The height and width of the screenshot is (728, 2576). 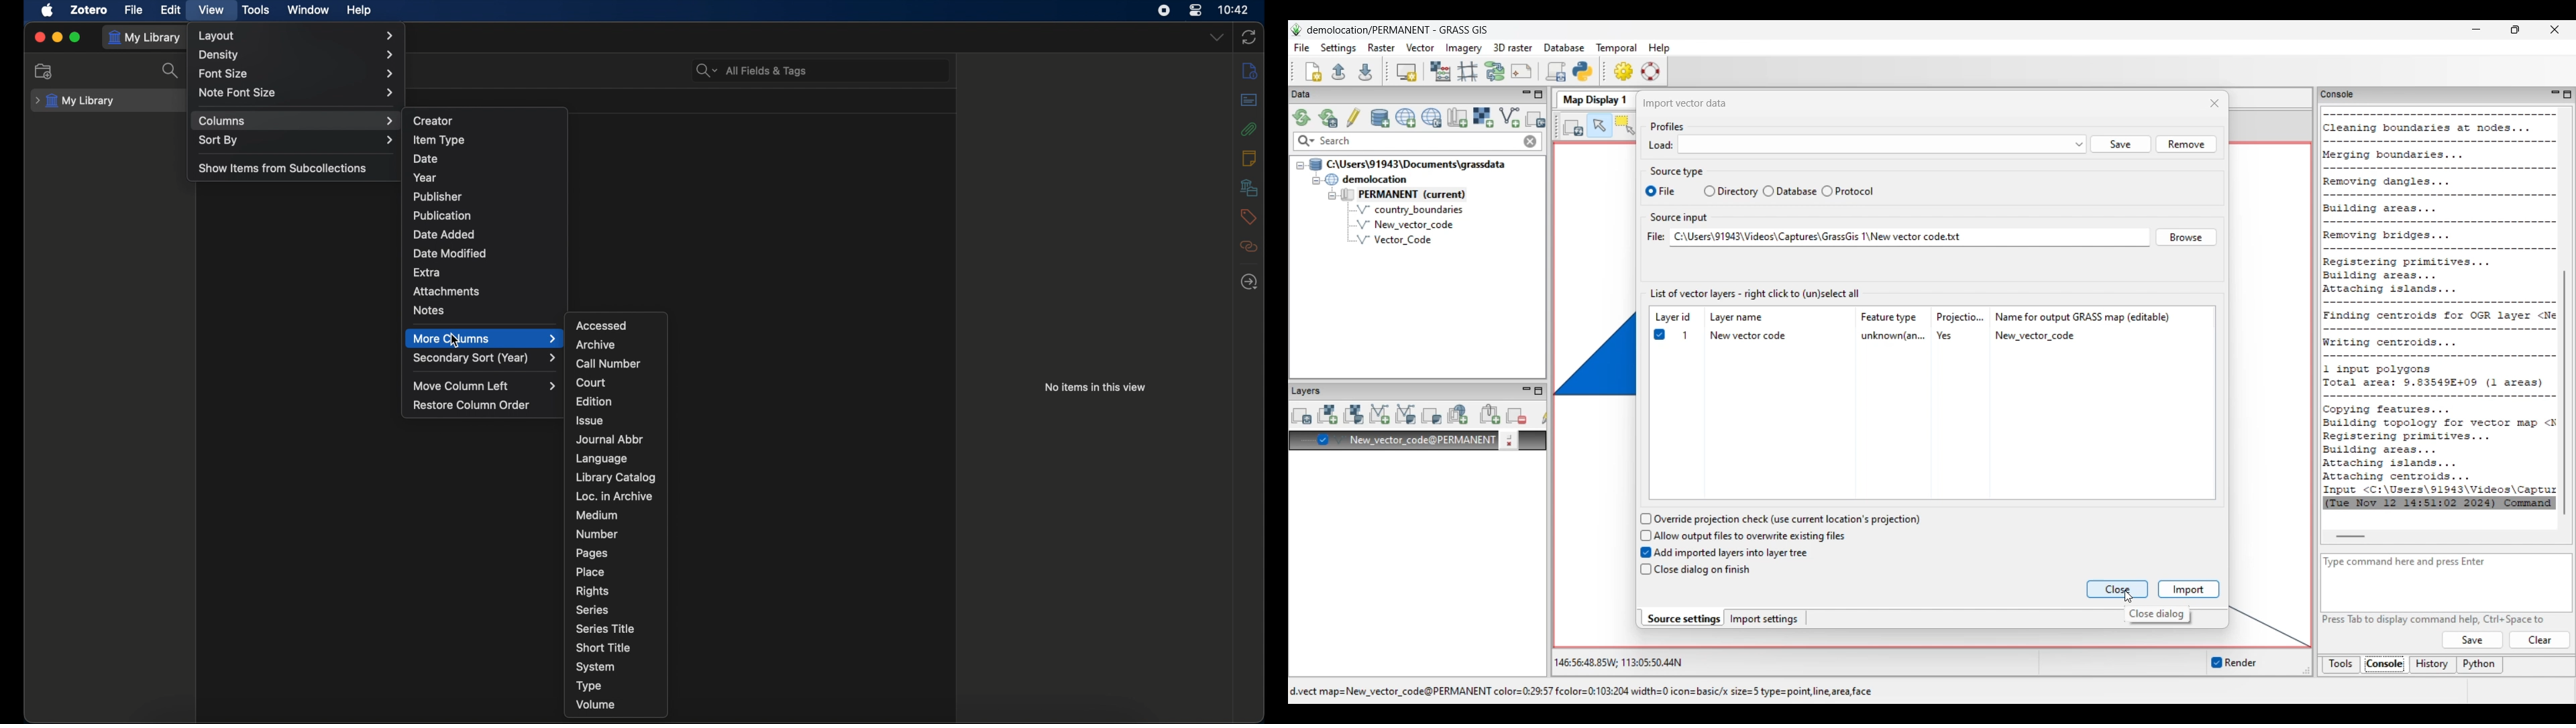 What do you see at coordinates (427, 273) in the screenshot?
I see `extra` at bounding box center [427, 273].